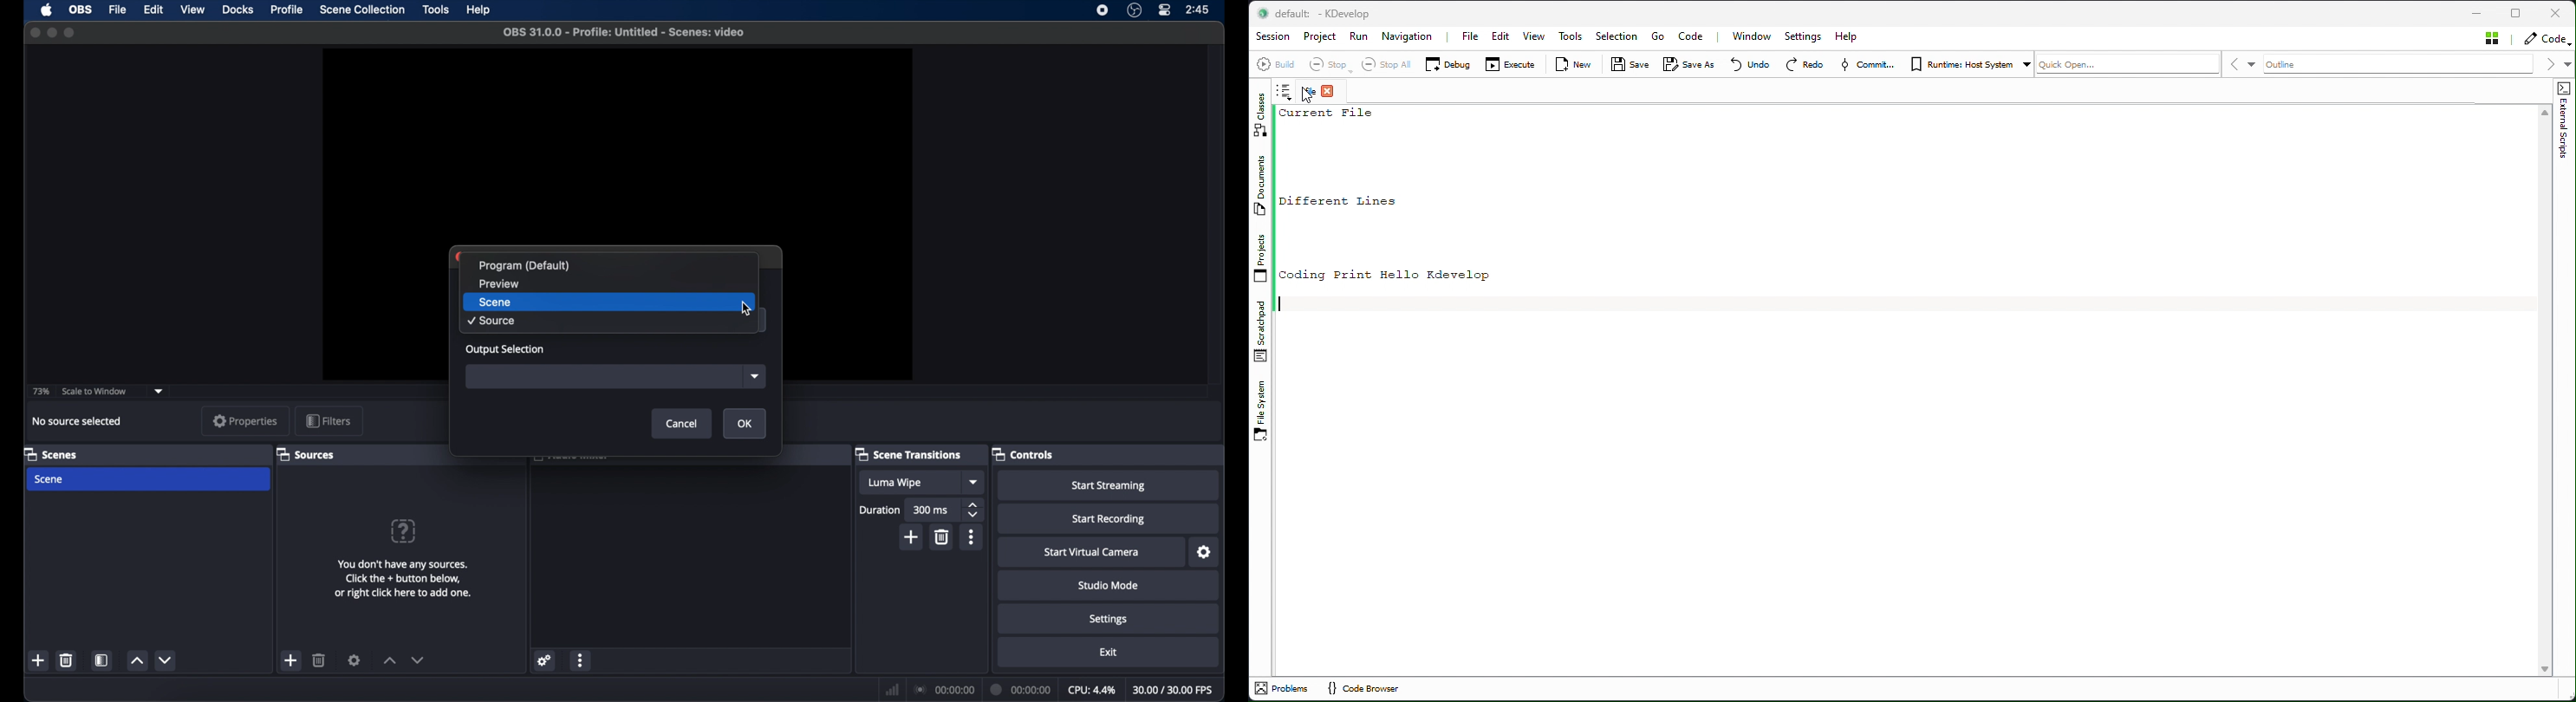 The image size is (2576, 728). Describe the element at coordinates (880, 511) in the screenshot. I see `duration` at that location.